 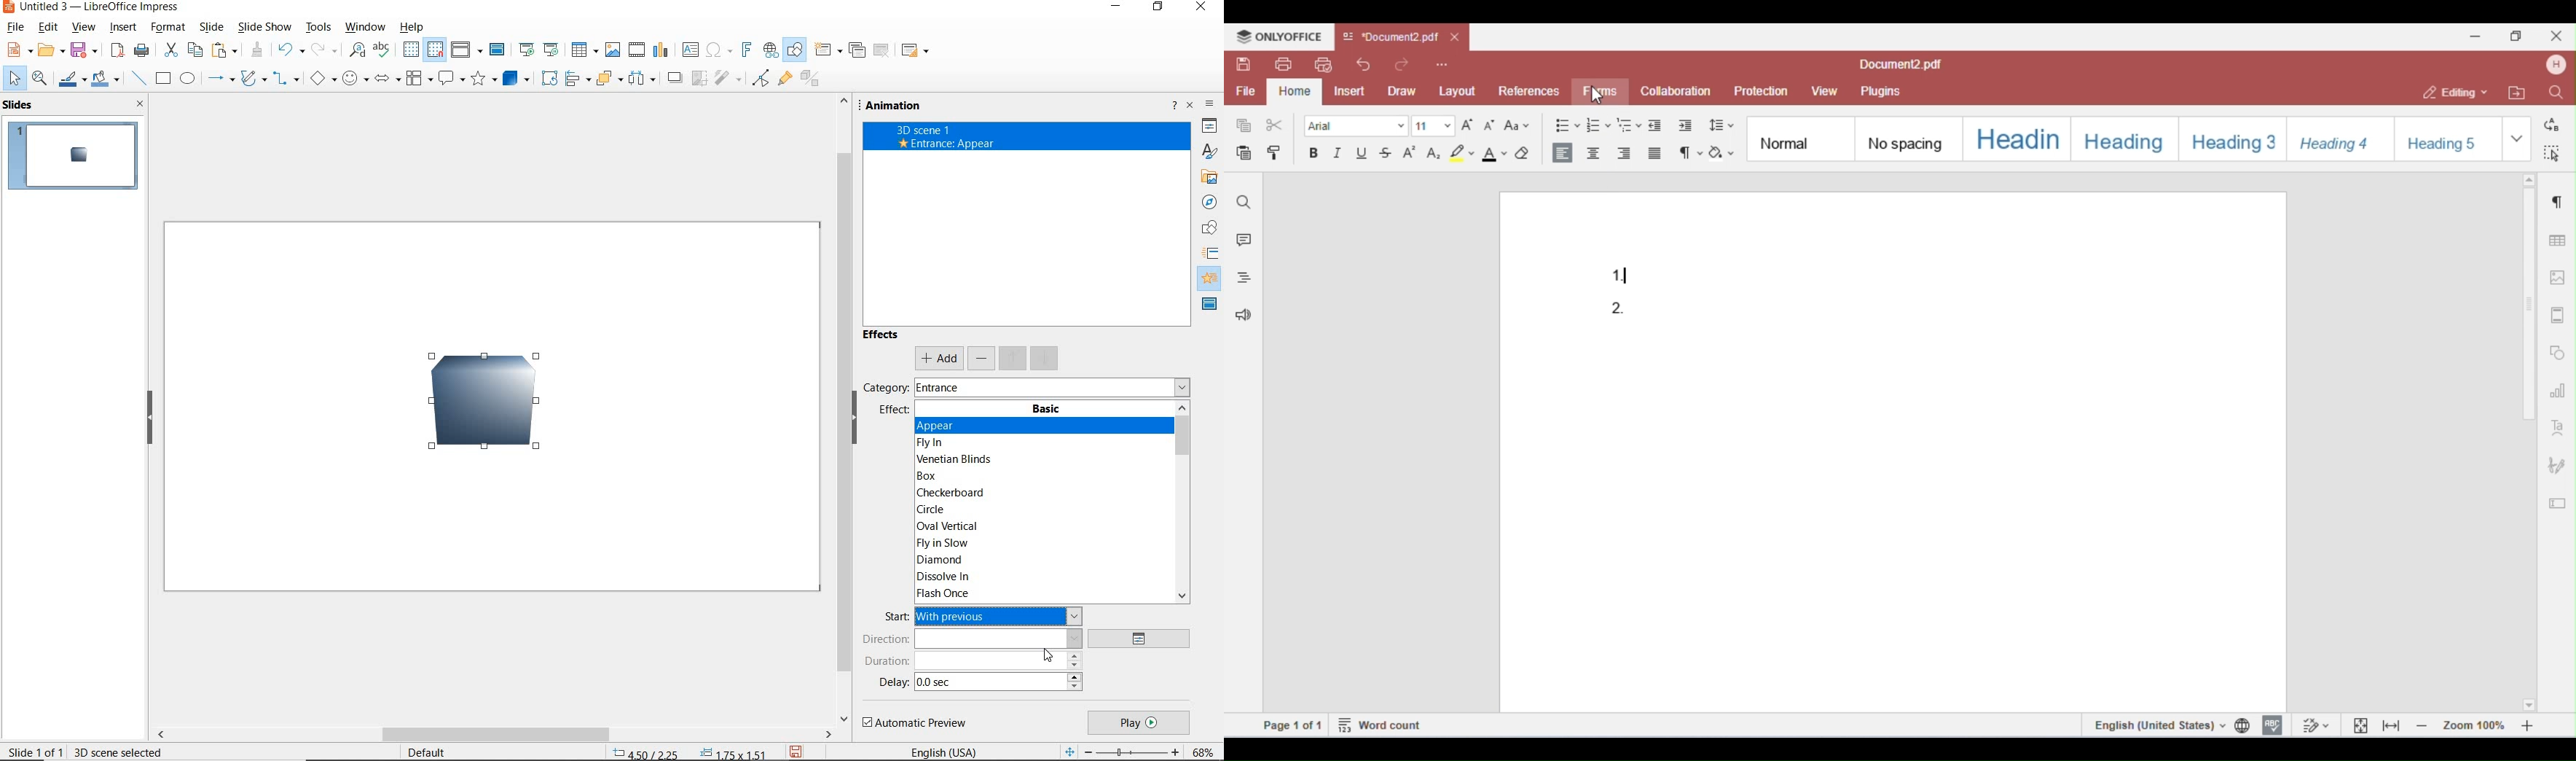 What do you see at coordinates (1000, 615) in the screenshot?
I see `WITH PREVIOUS` at bounding box center [1000, 615].